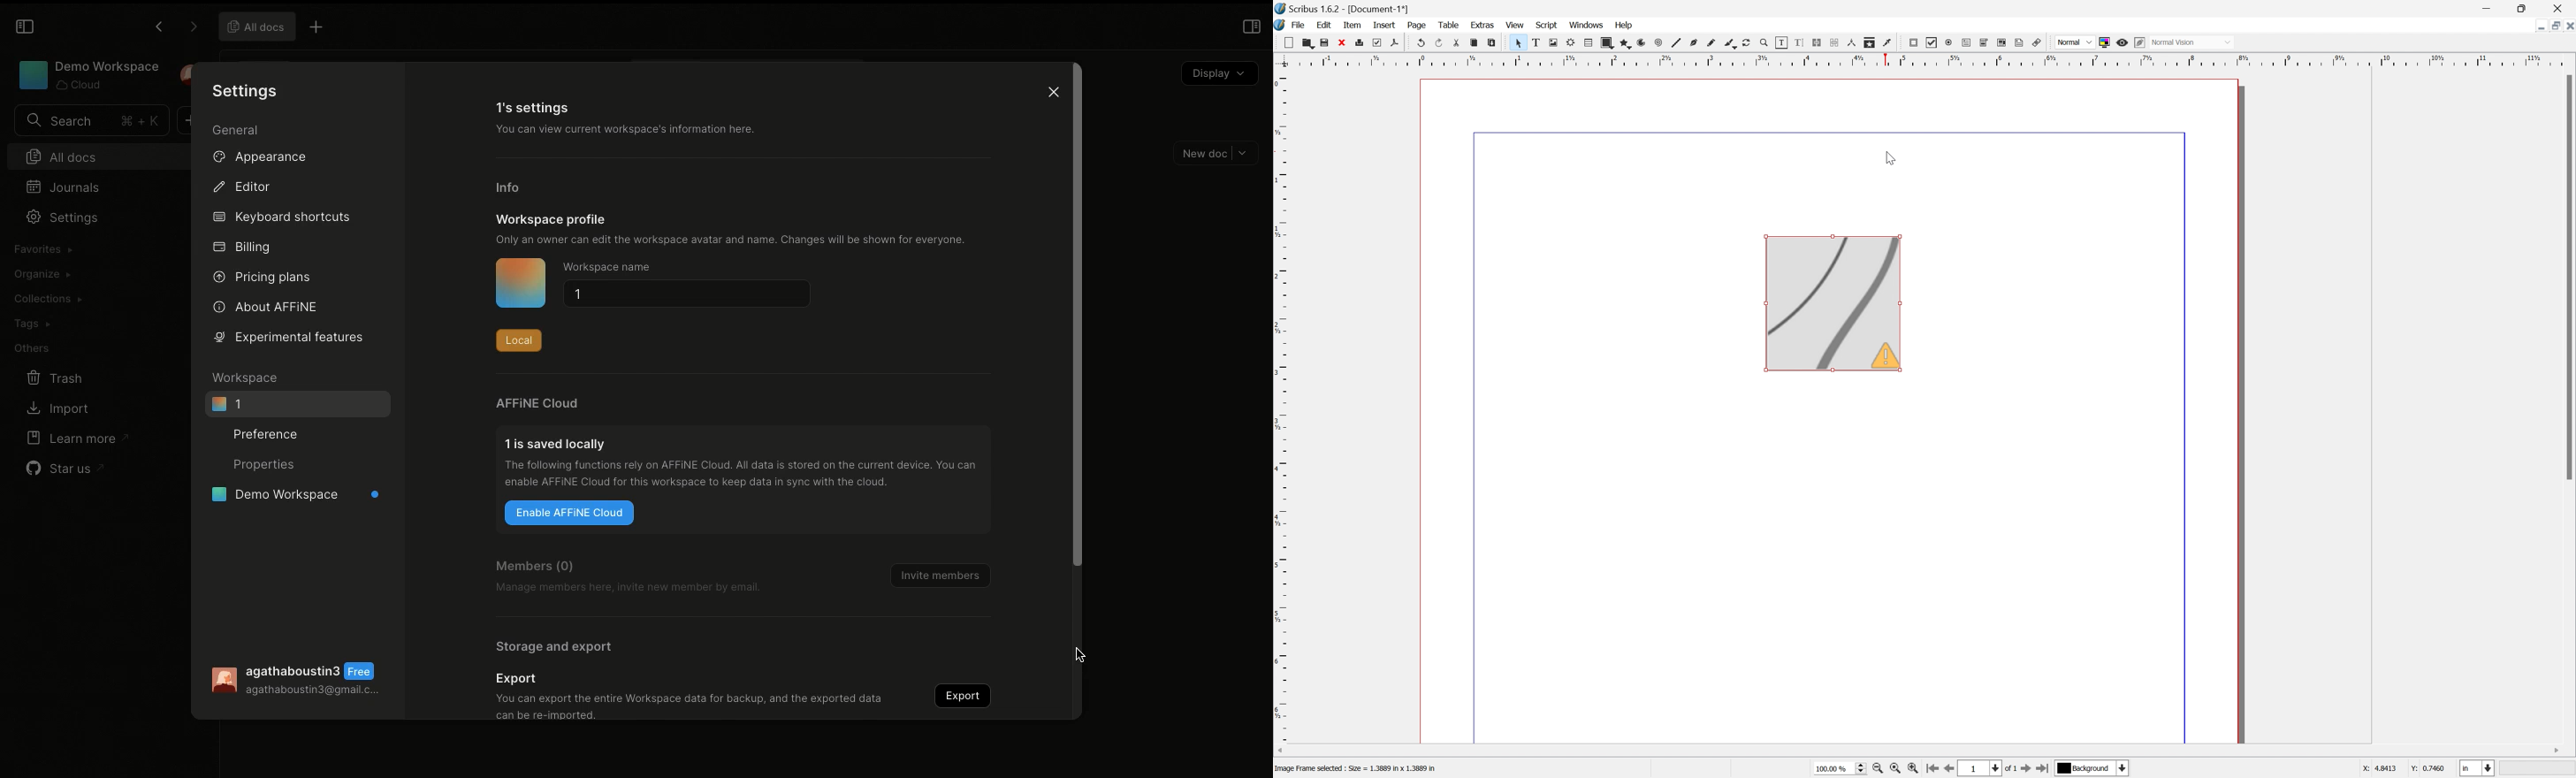 The width and height of the screenshot is (2576, 784). I want to click on New, so click(1291, 43).